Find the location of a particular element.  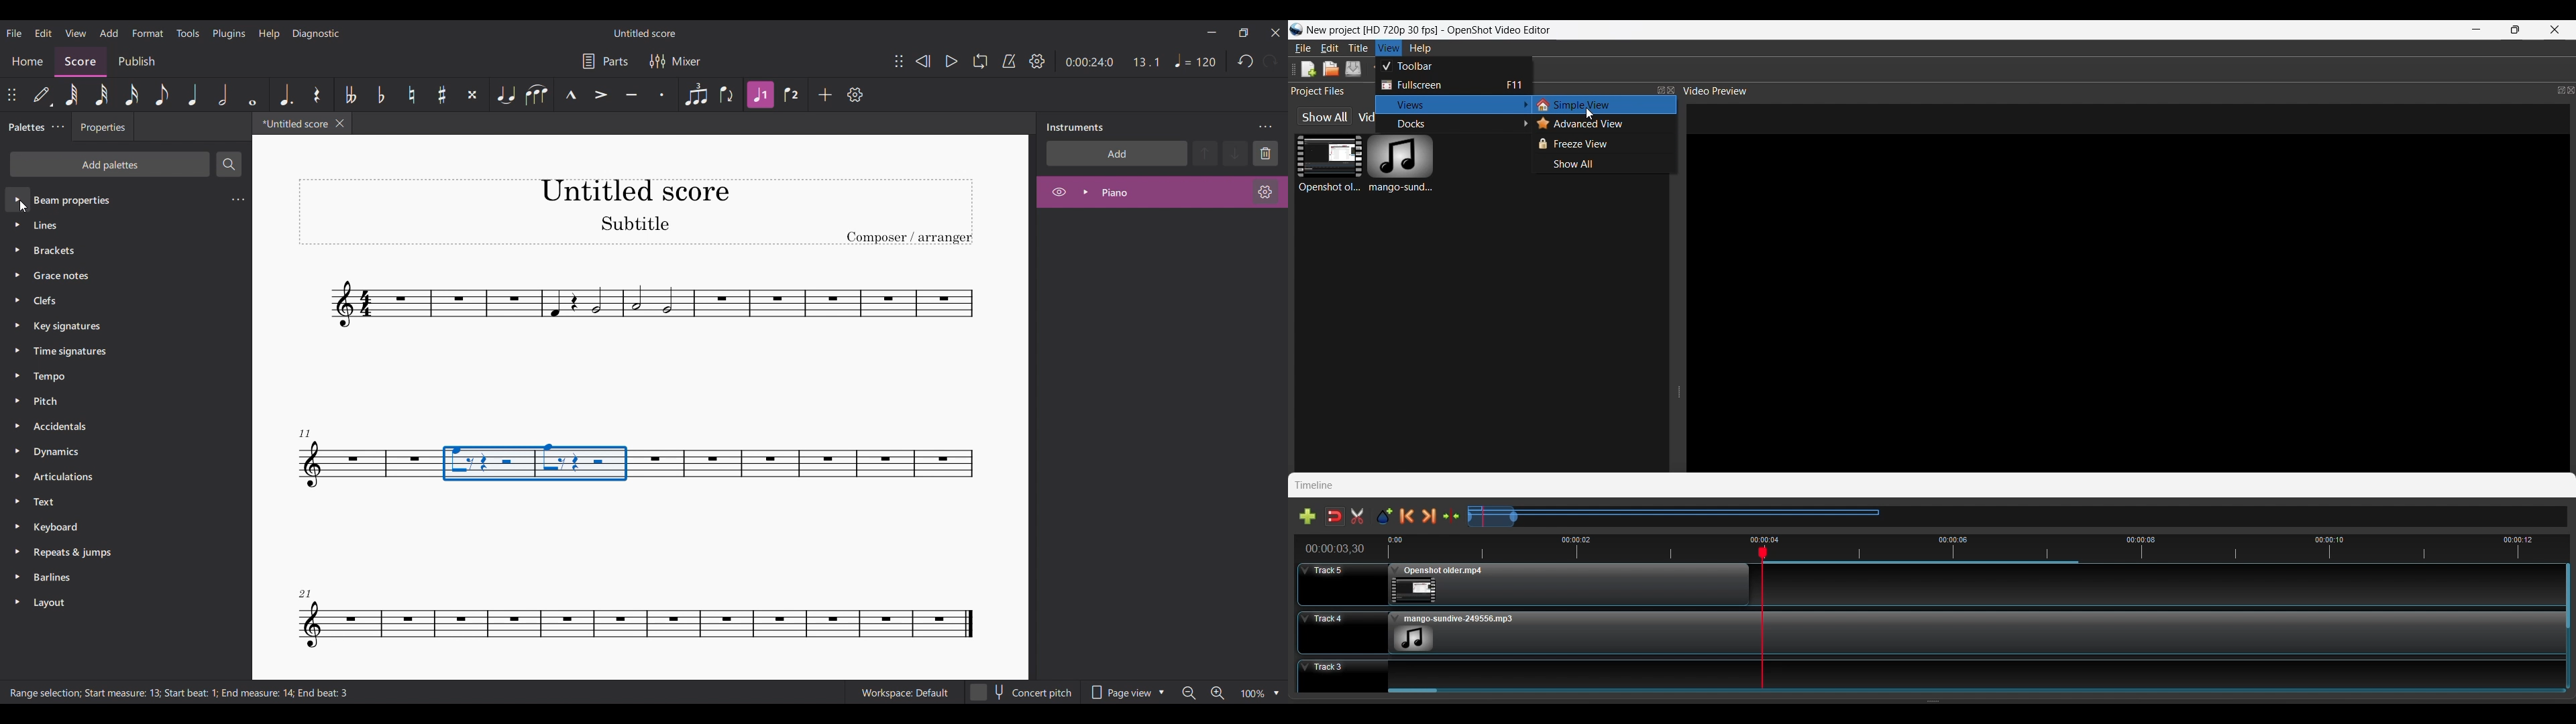

Voice 2 is located at coordinates (791, 95).